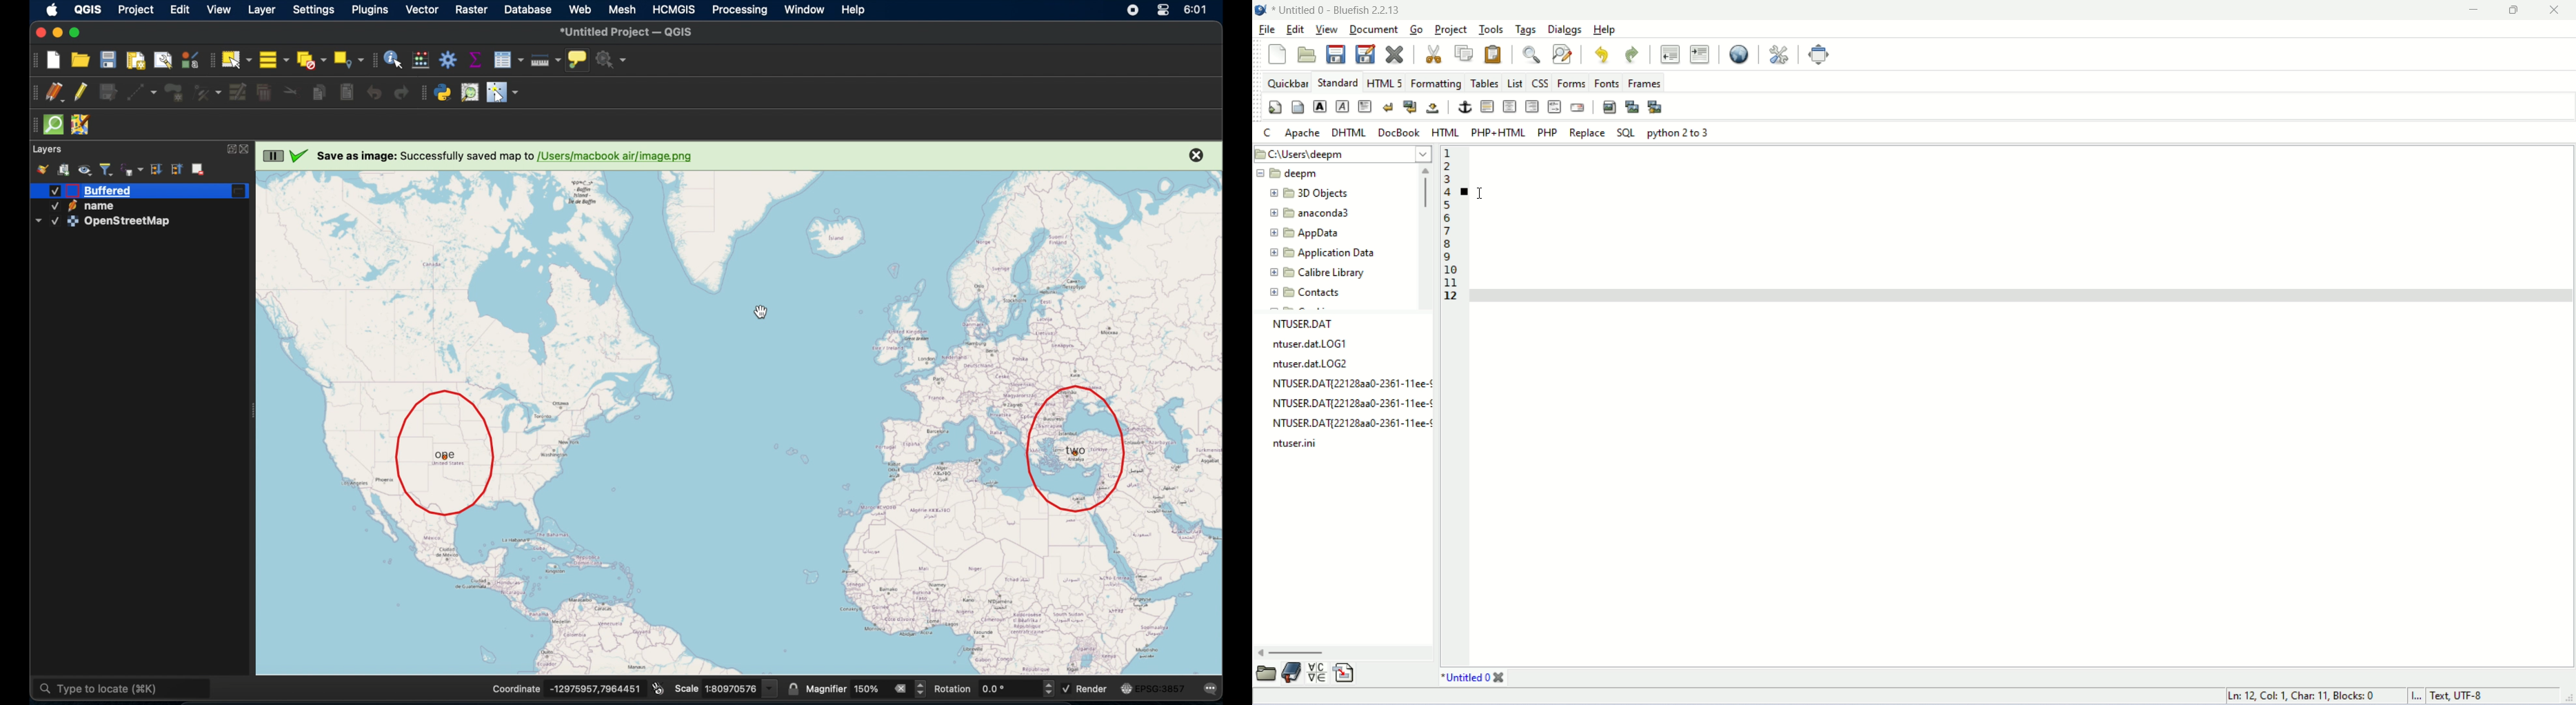 This screenshot has width=2576, height=728. I want to click on NTUSER.DAT{22128AA0-2361-11EE-, so click(1356, 384).